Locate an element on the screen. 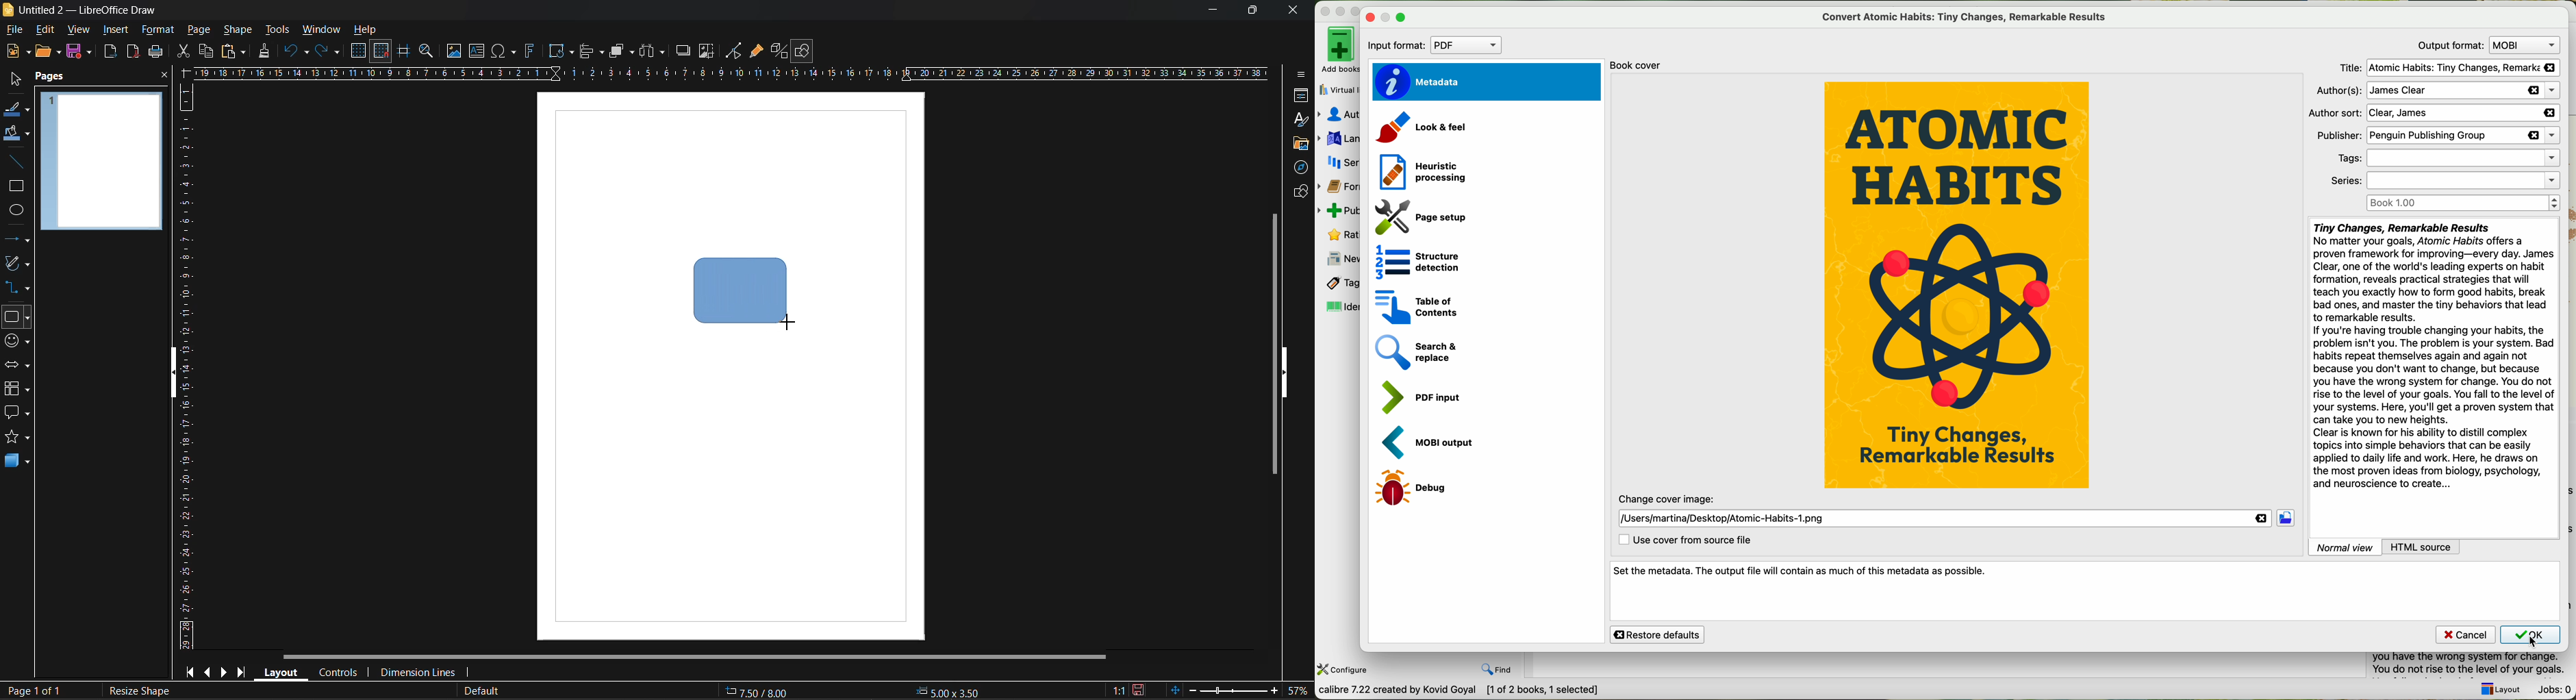 The width and height of the screenshot is (2576, 700). hide is located at coordinates (175, 376).